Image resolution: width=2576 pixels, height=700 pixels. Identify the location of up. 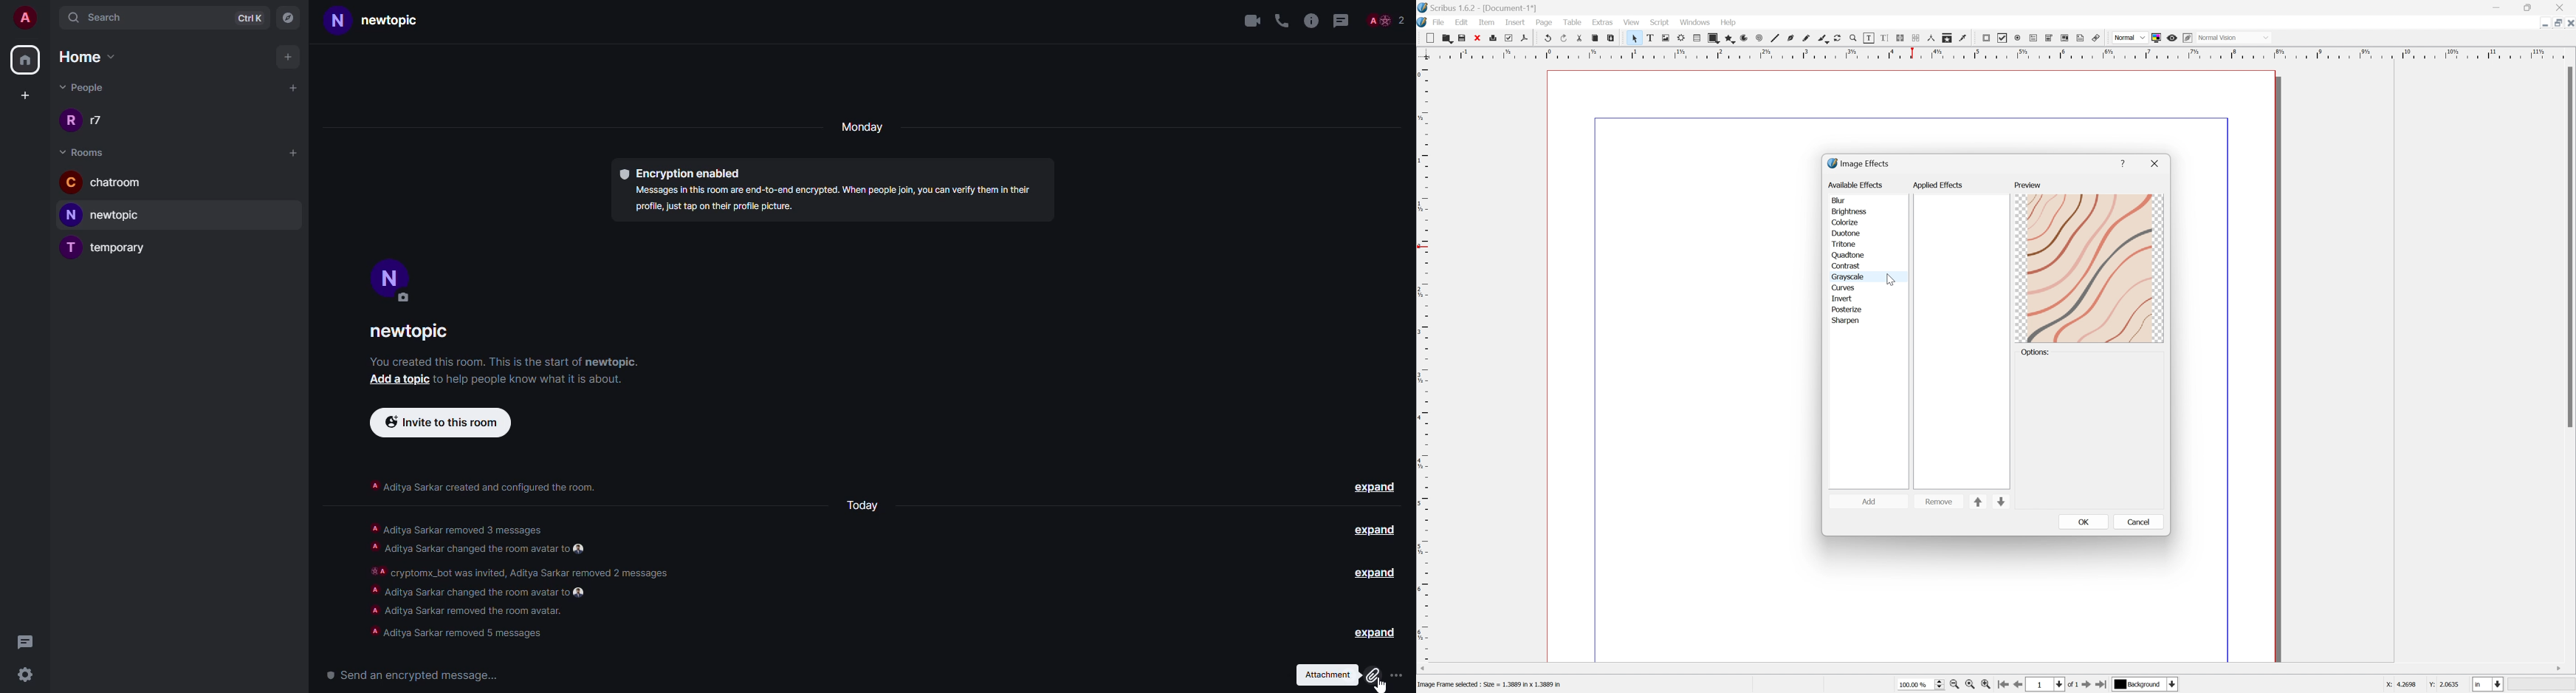
(1979, 502).